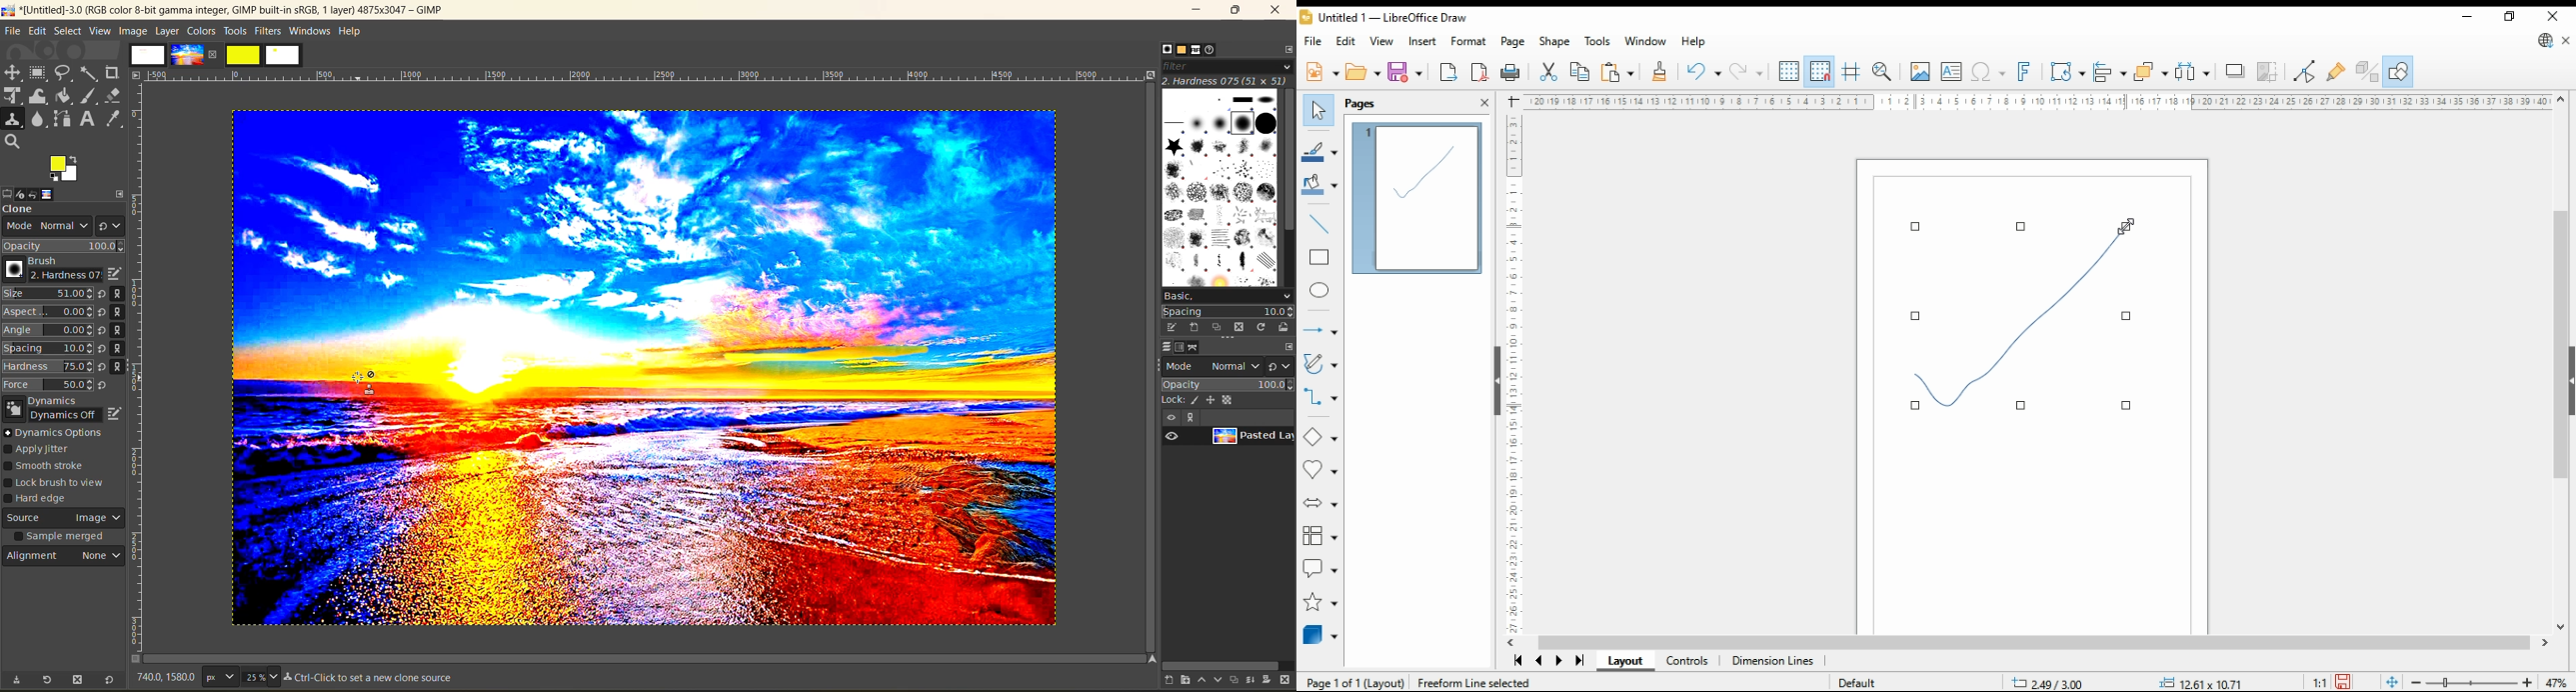  Describe the element at coordinates (1506, 375) in the screenshot. I see `ruler` at that location.